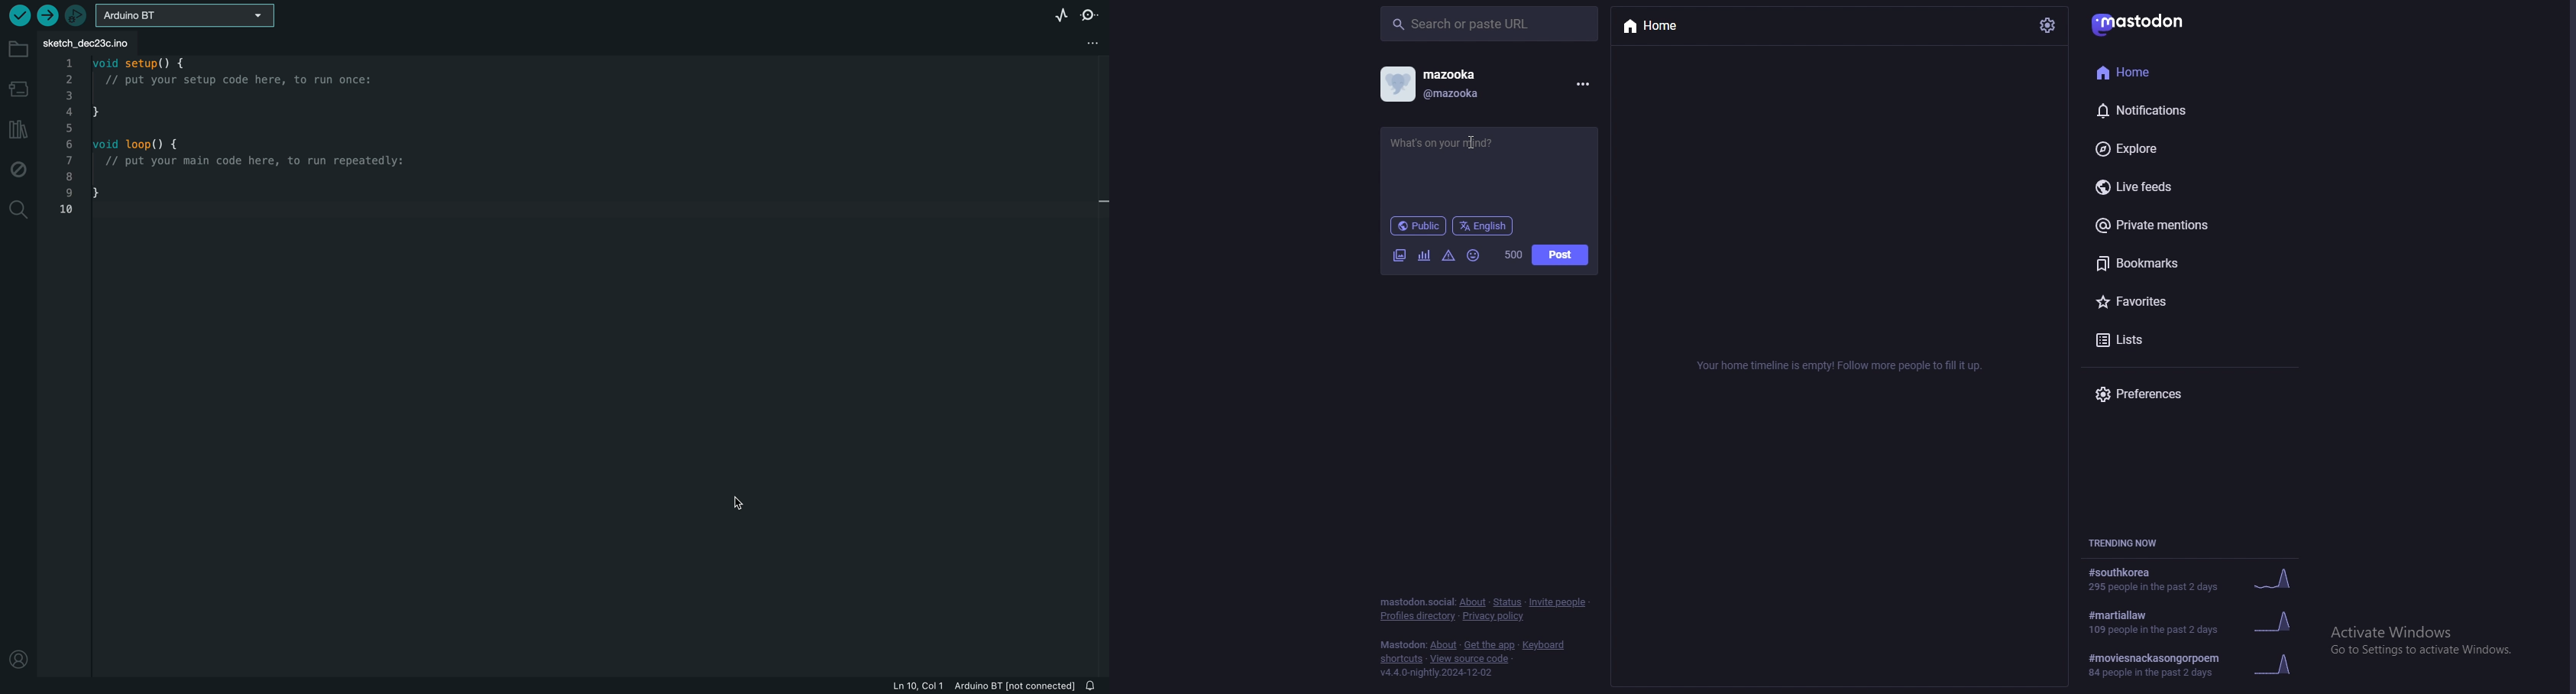  What do you see at coordinates (2169, 340) in the screenshot?
I see `lists` at bounding box center [2169, 340].